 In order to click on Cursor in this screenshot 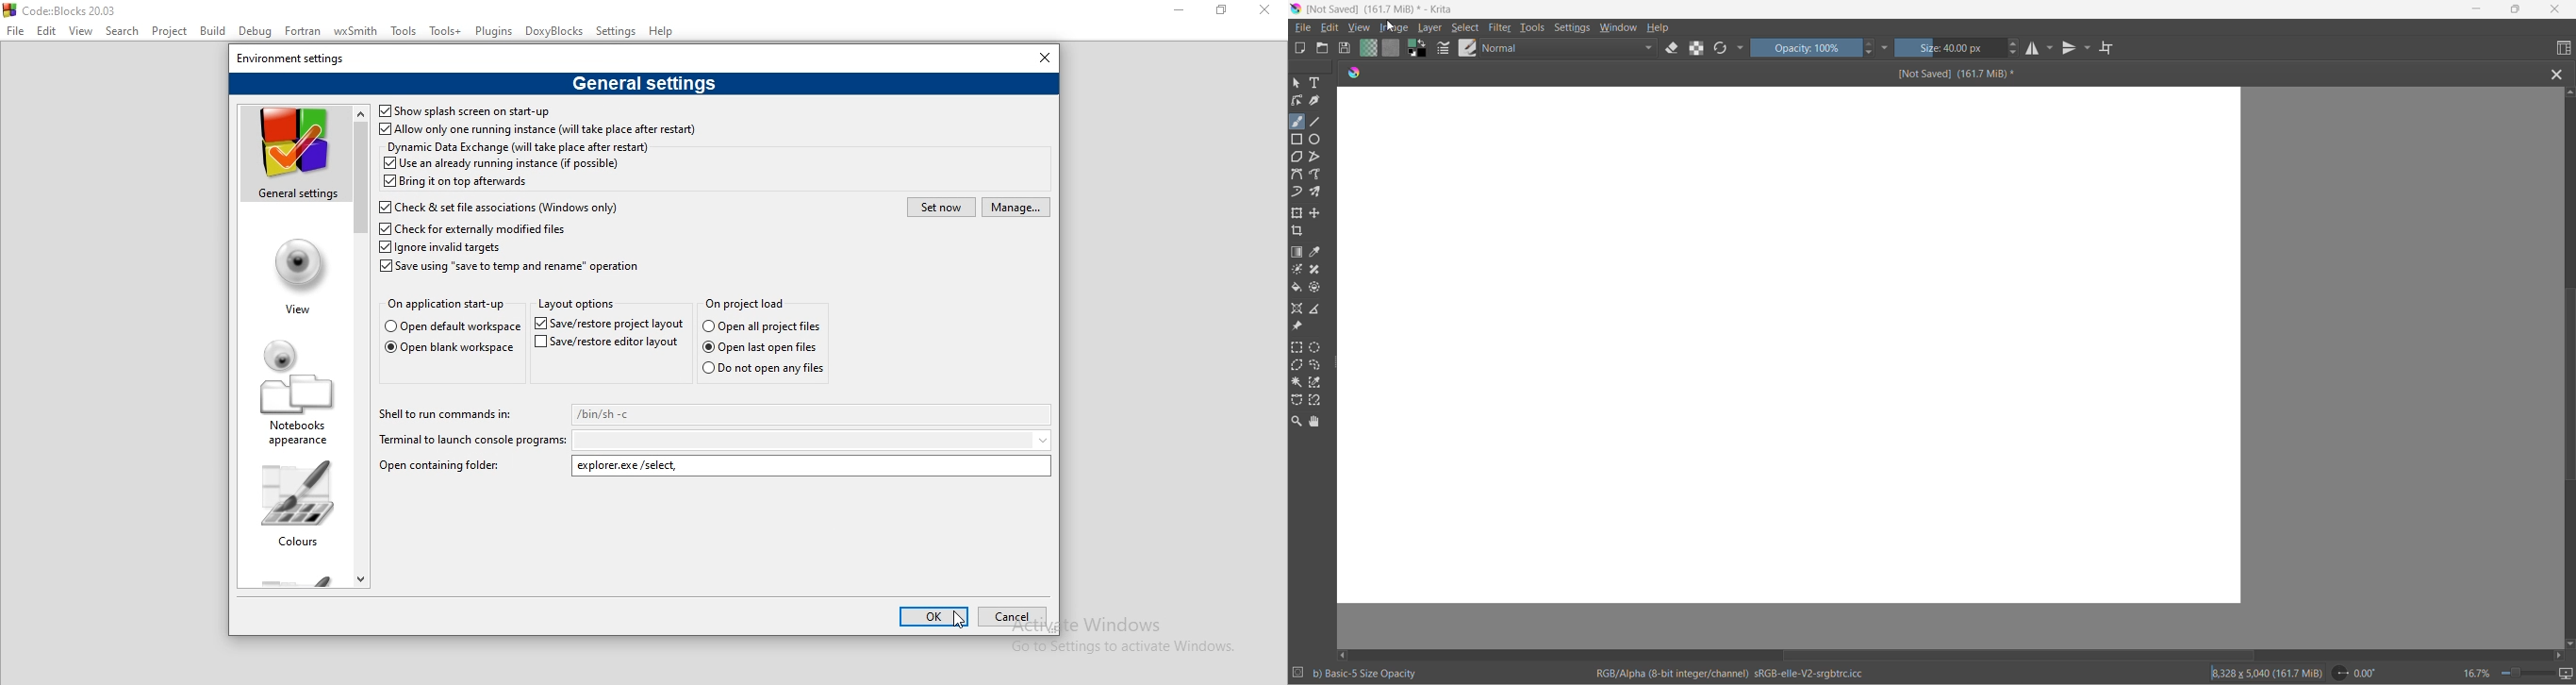, I will do `click(955, 619)`.